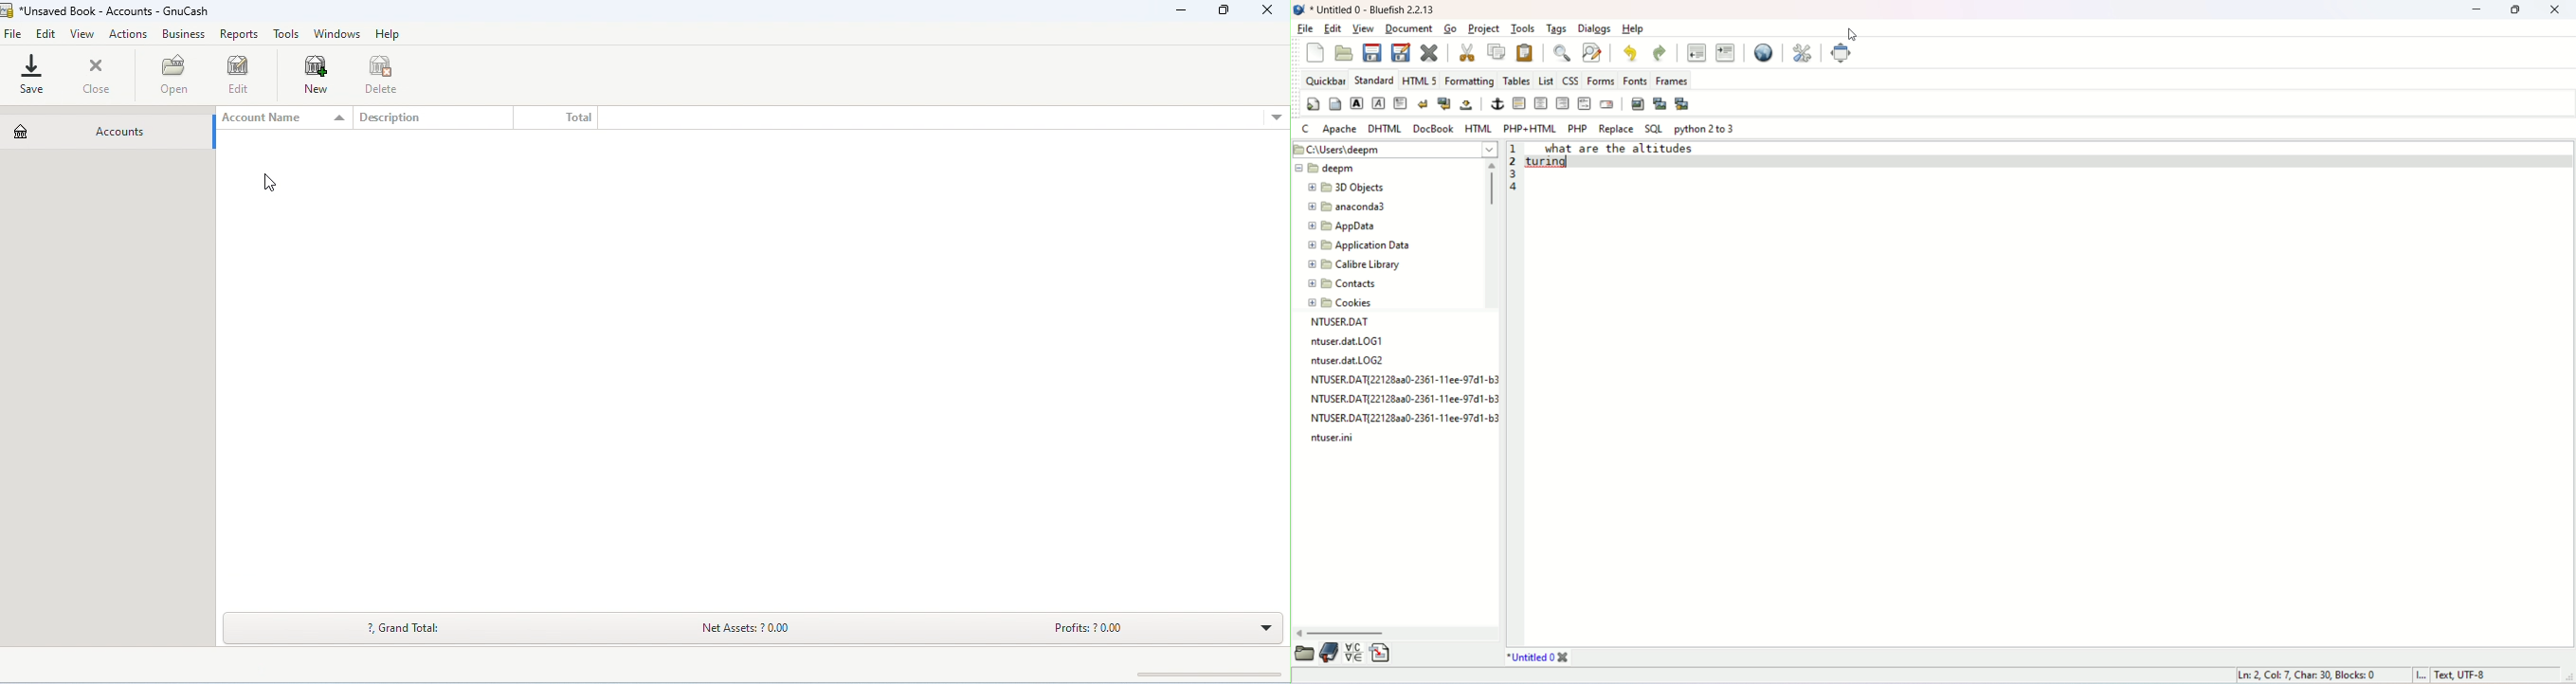  What do you see at coordinates (1328, 653) in the screenshot?
I see `documentation` at bounding box center [1328, 653].